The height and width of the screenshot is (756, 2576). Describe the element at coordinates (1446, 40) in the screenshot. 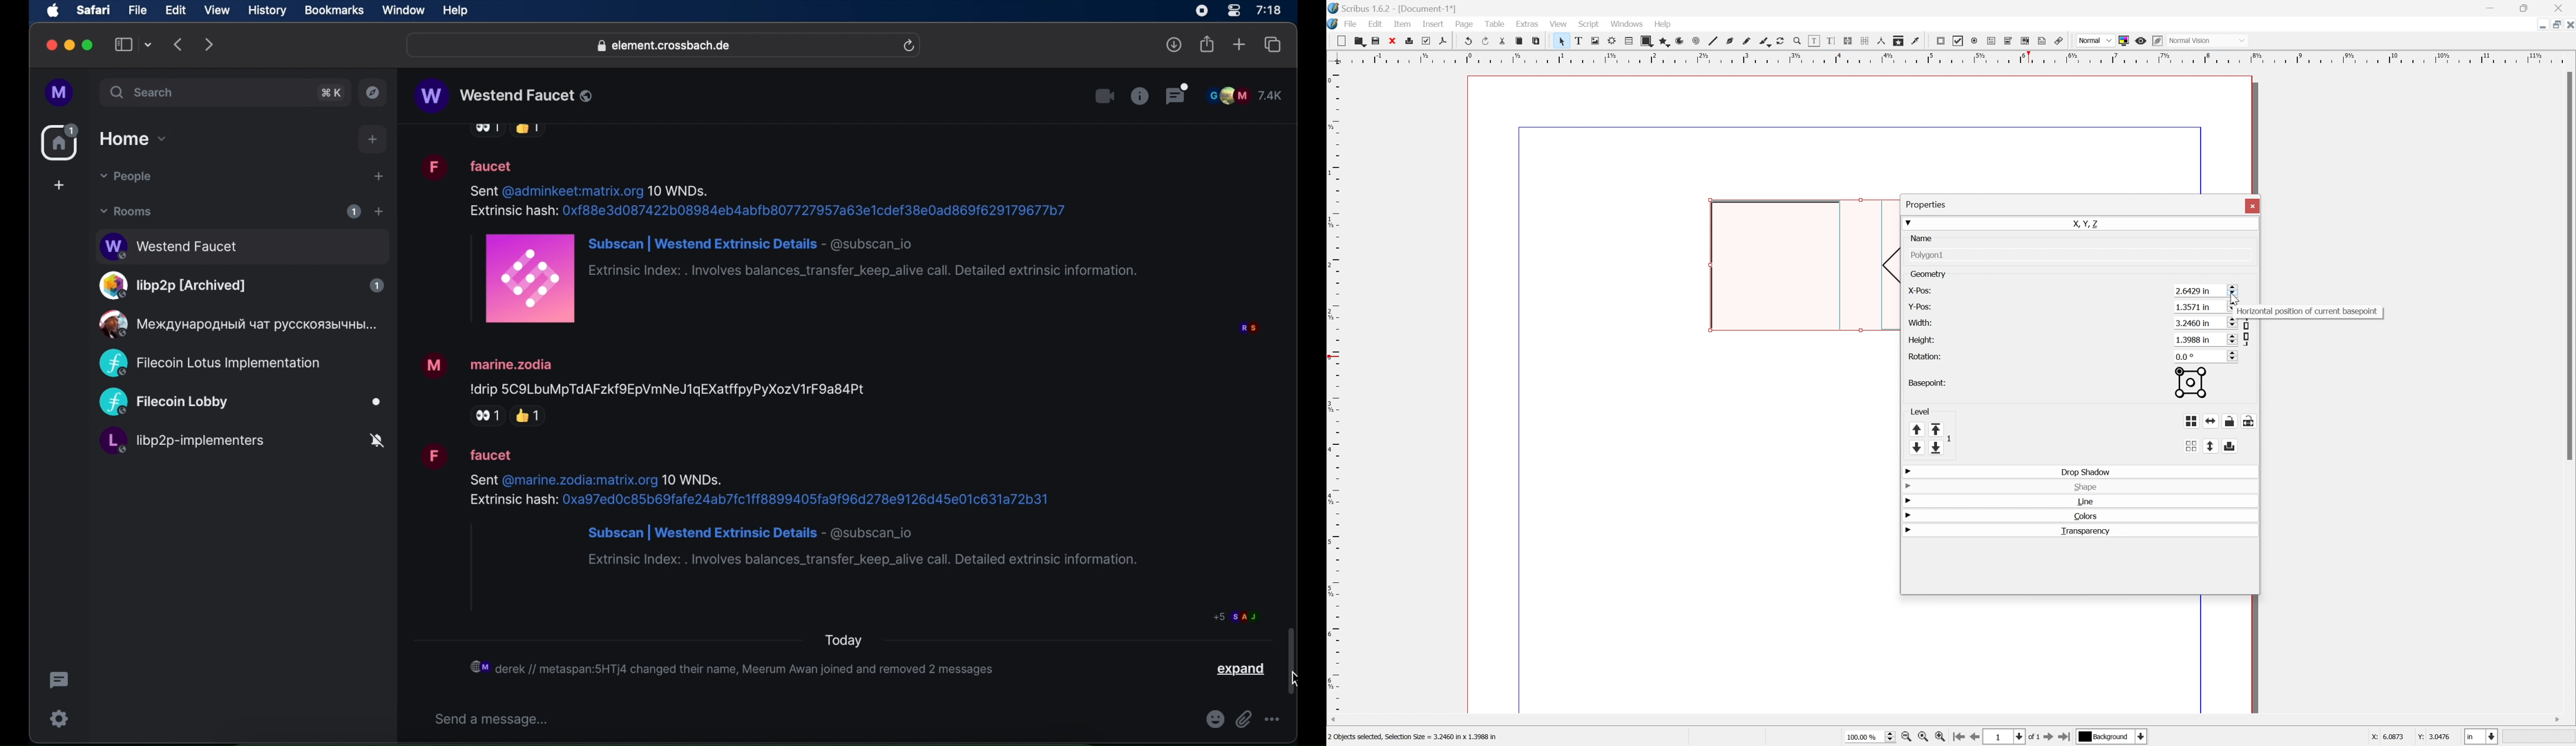

I see `save as pdf` at that location.